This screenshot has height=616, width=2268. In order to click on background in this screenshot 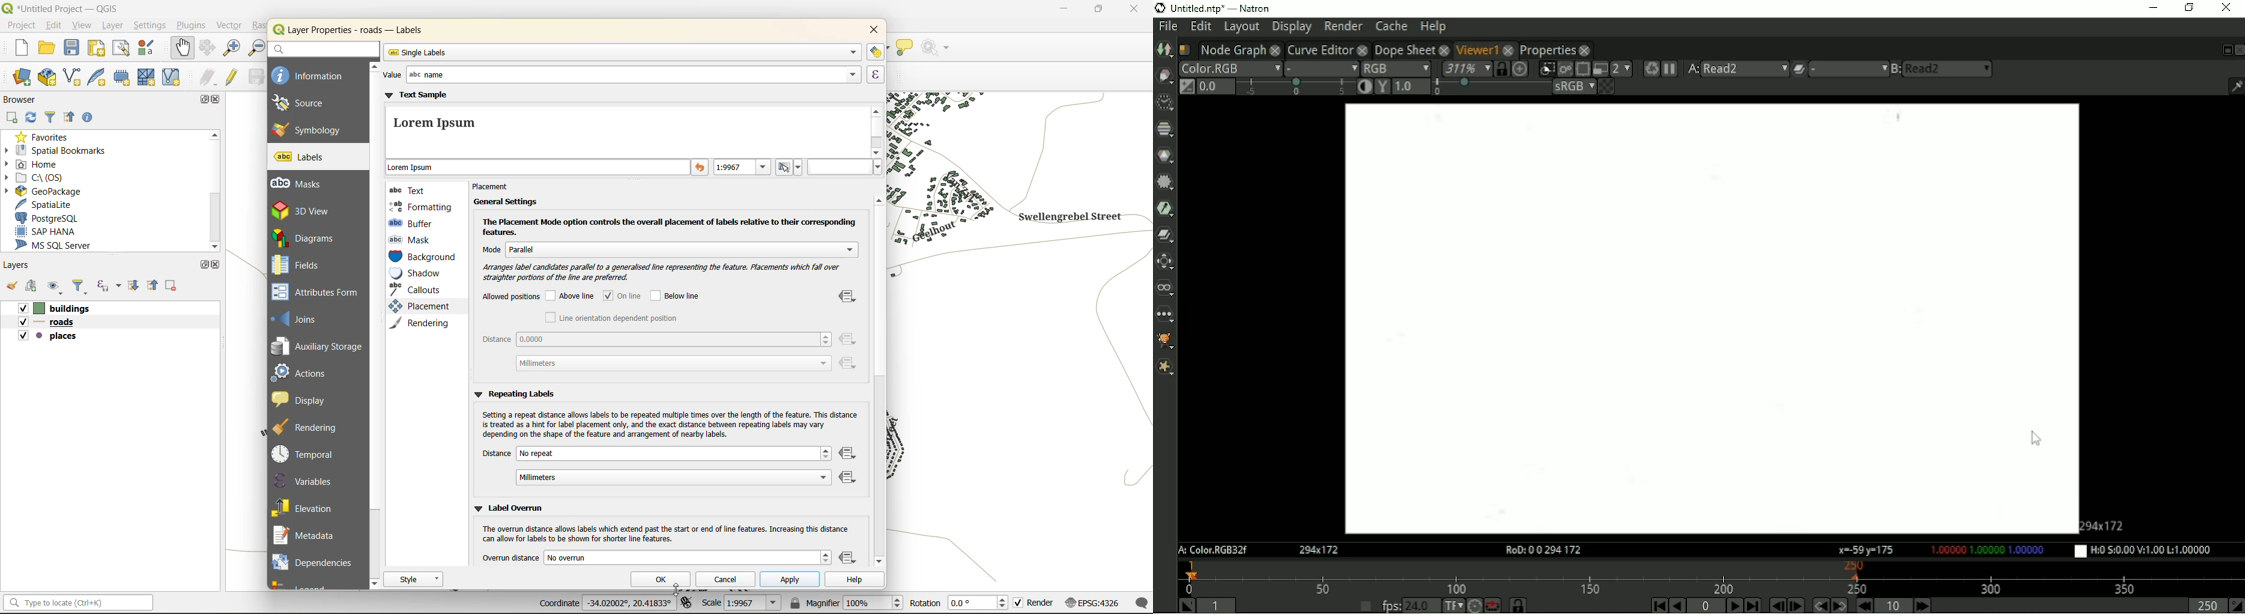, I will do `click(424, 258)`.